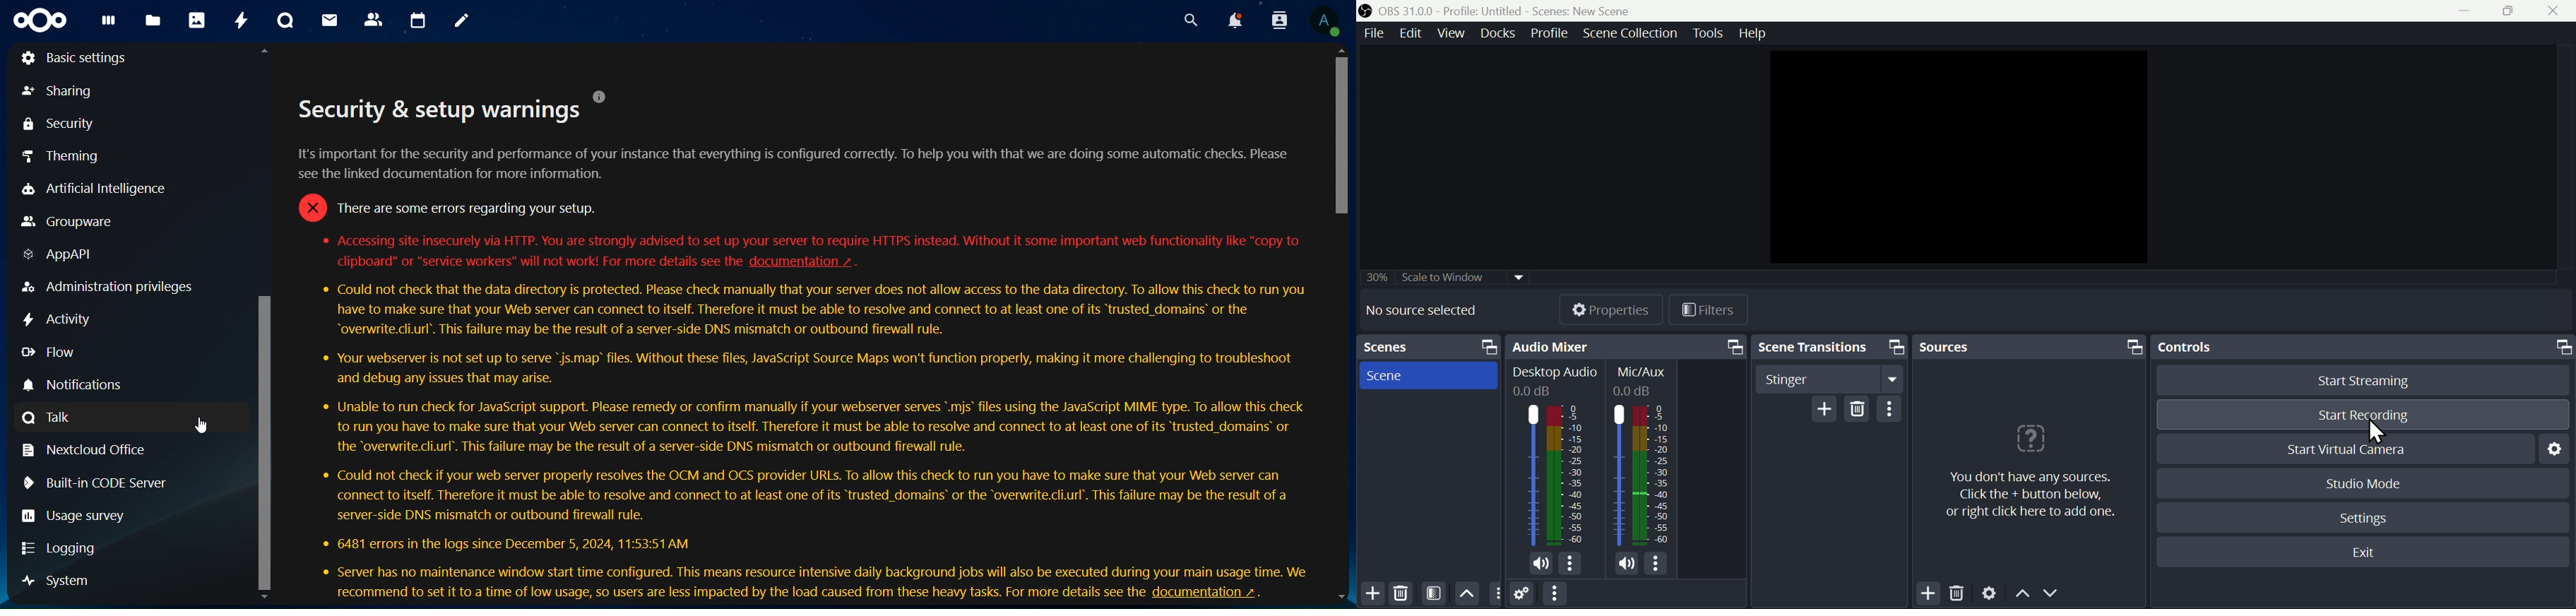  Describe the element at coordinates (2360, 448) in the screenshot. I see `Start virtual camera` at that location.